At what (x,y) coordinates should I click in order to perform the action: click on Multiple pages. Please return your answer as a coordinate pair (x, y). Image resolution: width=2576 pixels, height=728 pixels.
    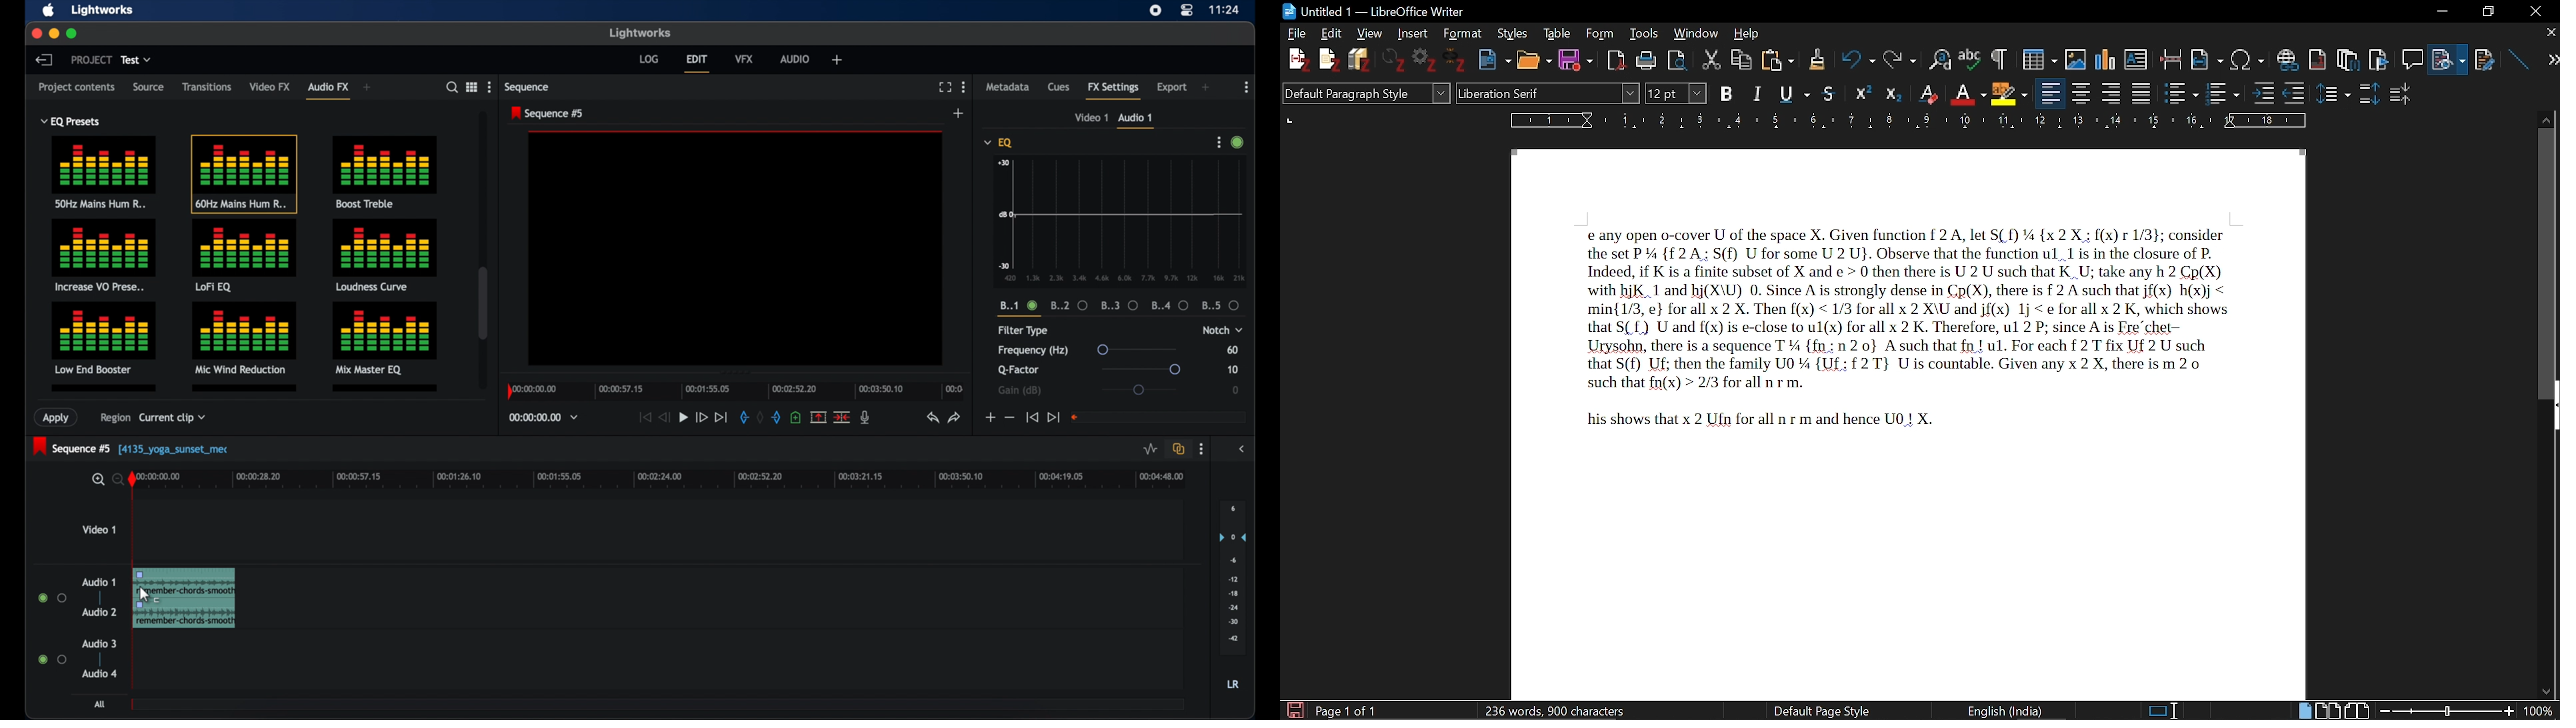
    Looking at the image, I should click on (2331, 709).